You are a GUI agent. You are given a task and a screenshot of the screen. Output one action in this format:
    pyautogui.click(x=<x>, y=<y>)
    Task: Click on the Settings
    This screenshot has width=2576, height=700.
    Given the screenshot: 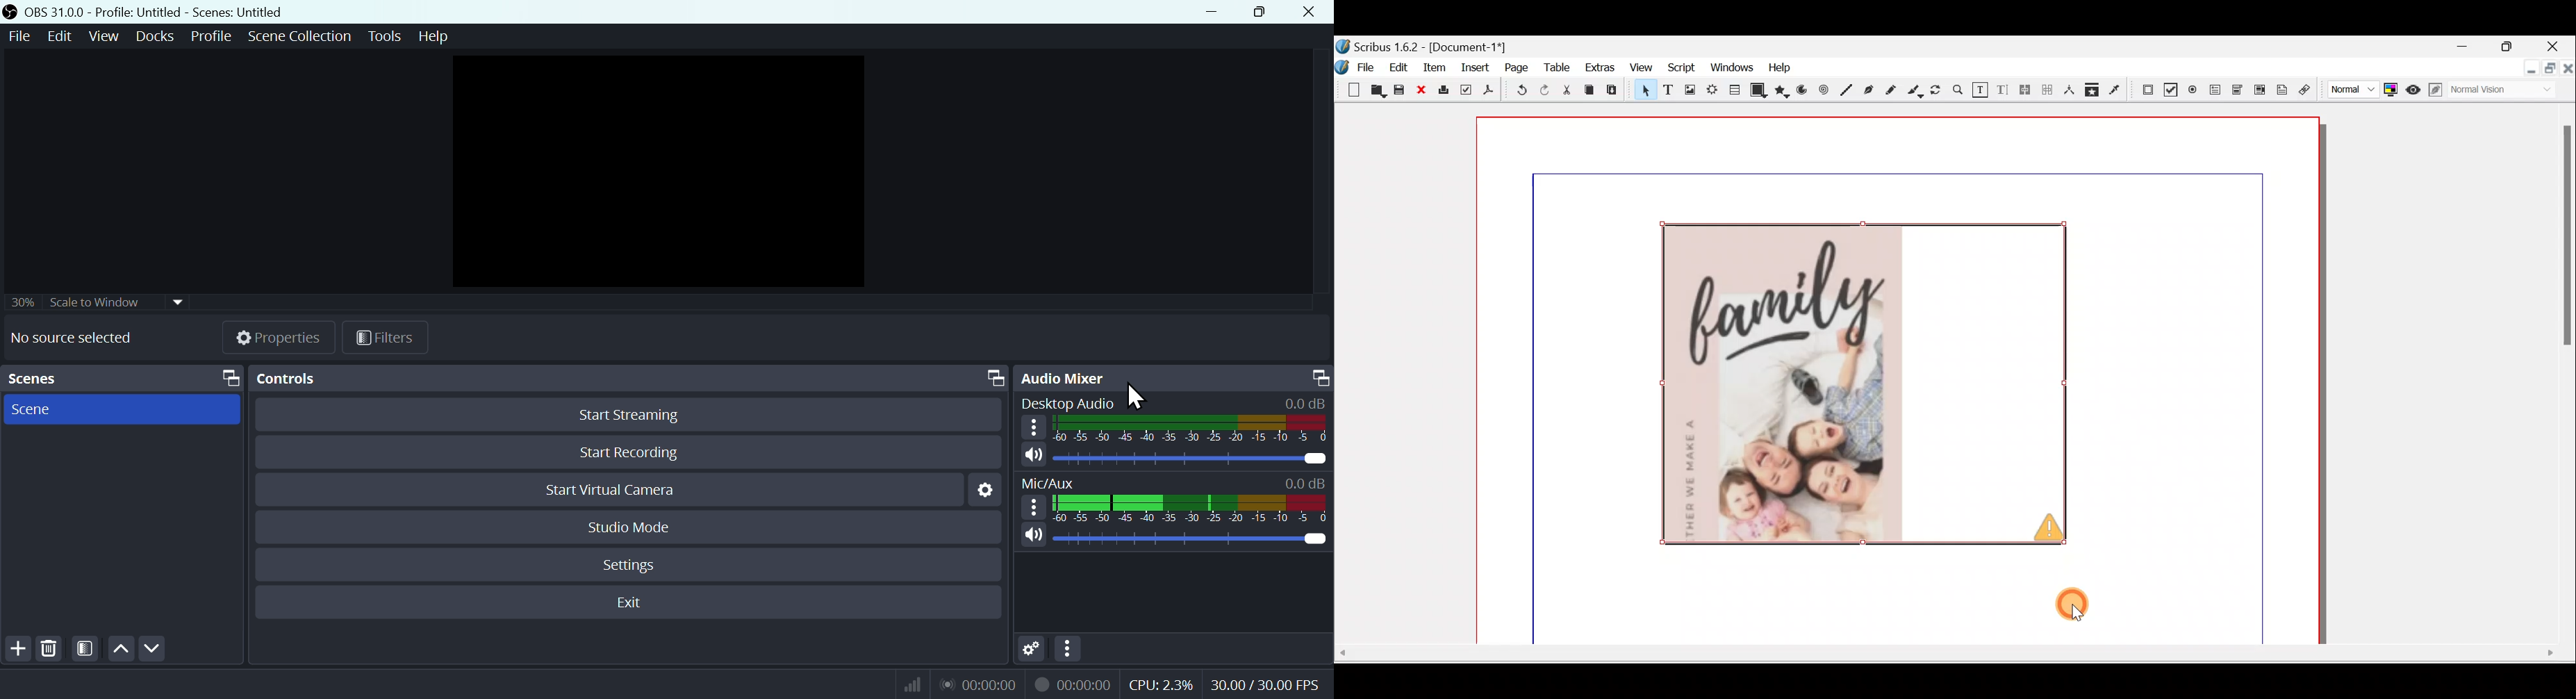 What is the action you would take?
    pyautogui.click(x=982, y=491)
    